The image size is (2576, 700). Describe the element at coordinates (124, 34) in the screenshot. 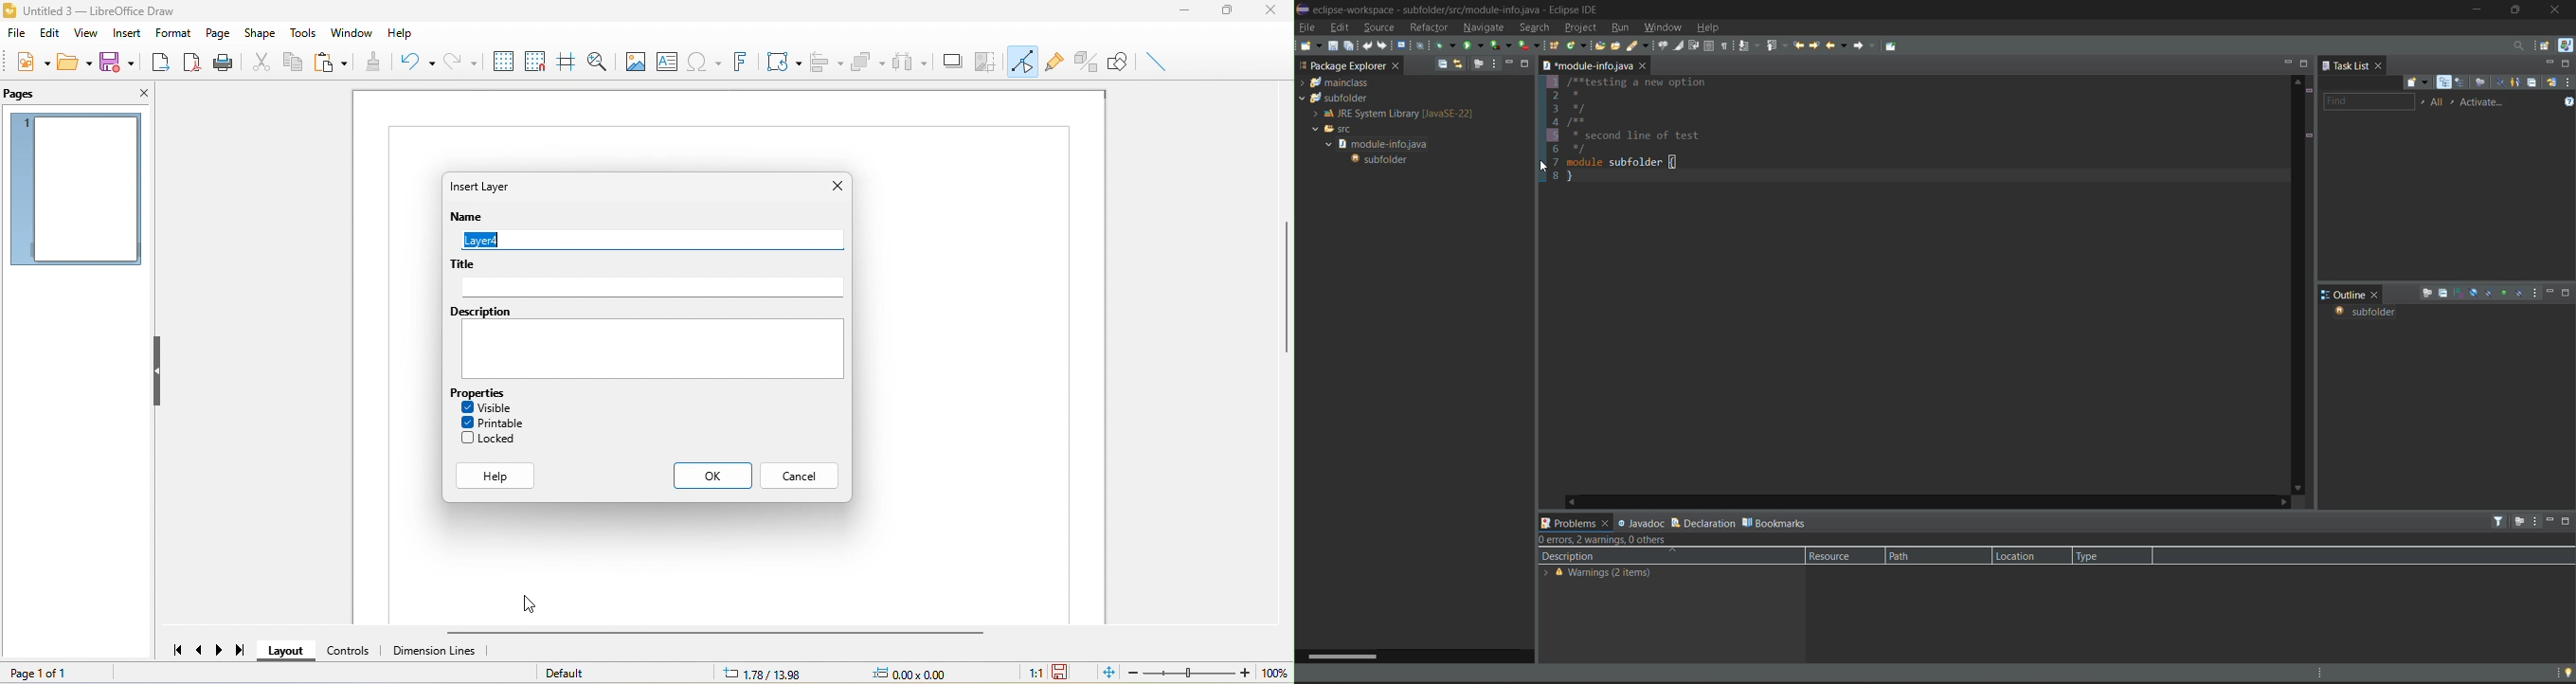

I see `insert` at that location.